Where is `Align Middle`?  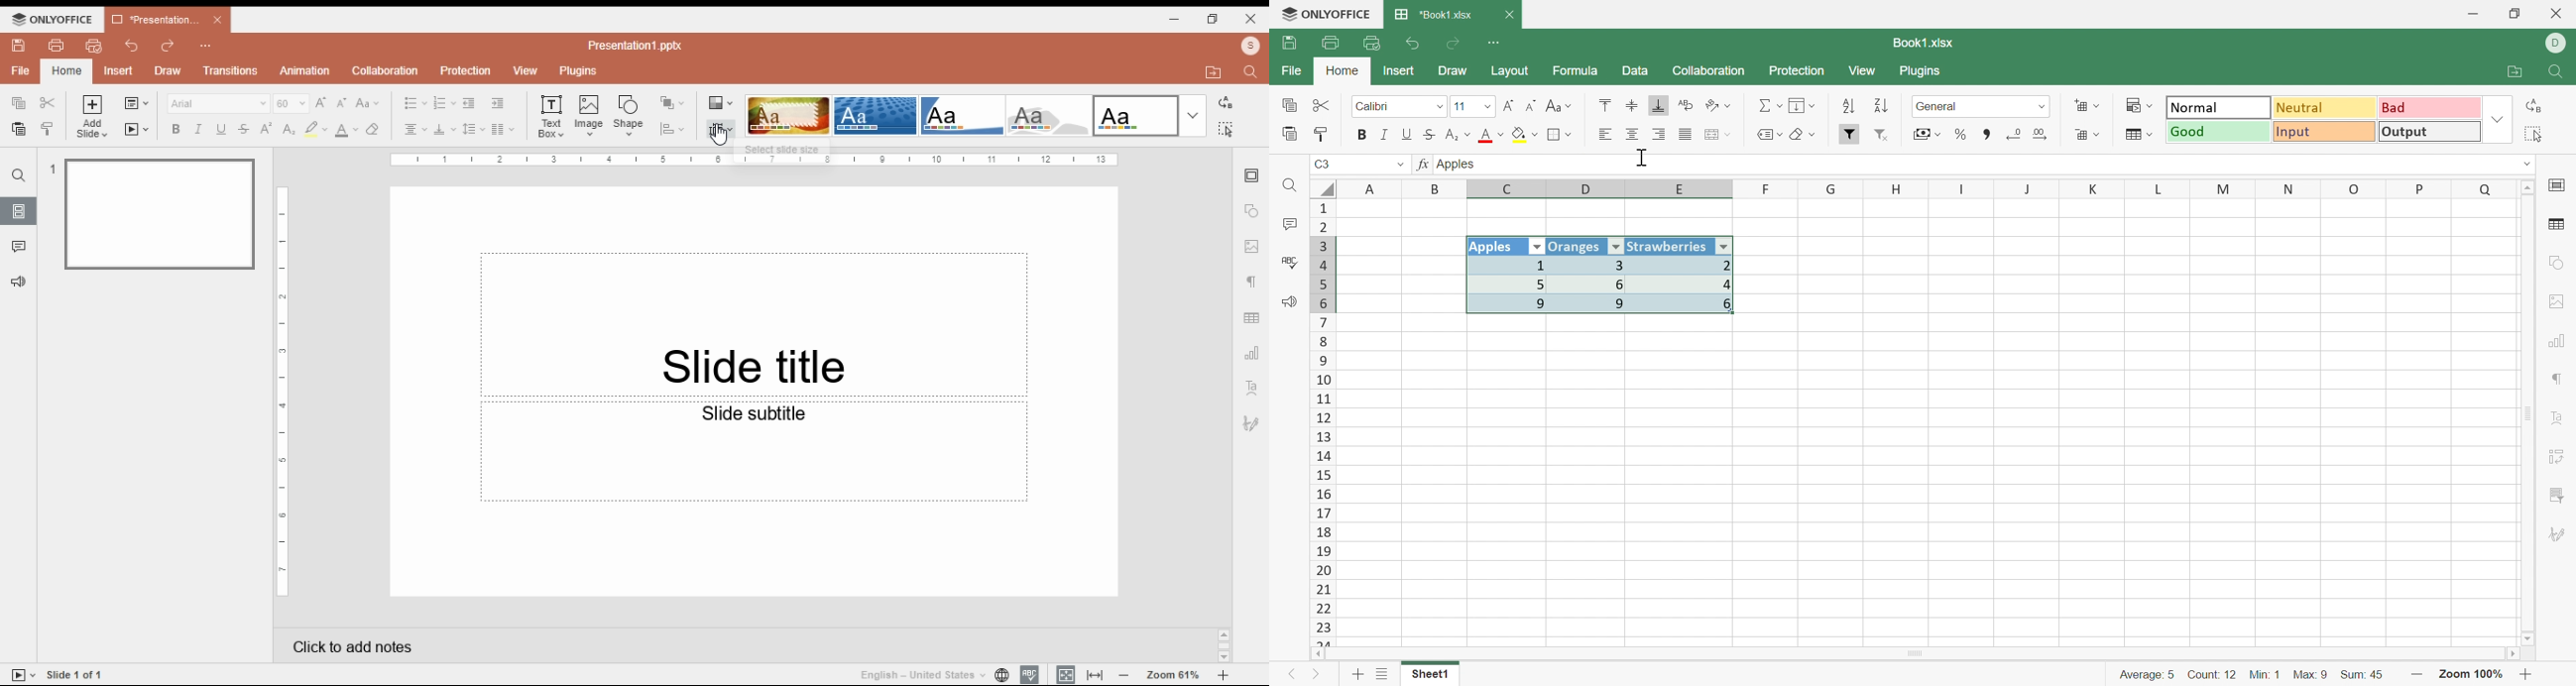 Align Middle is located at coordinates (1632, 106).